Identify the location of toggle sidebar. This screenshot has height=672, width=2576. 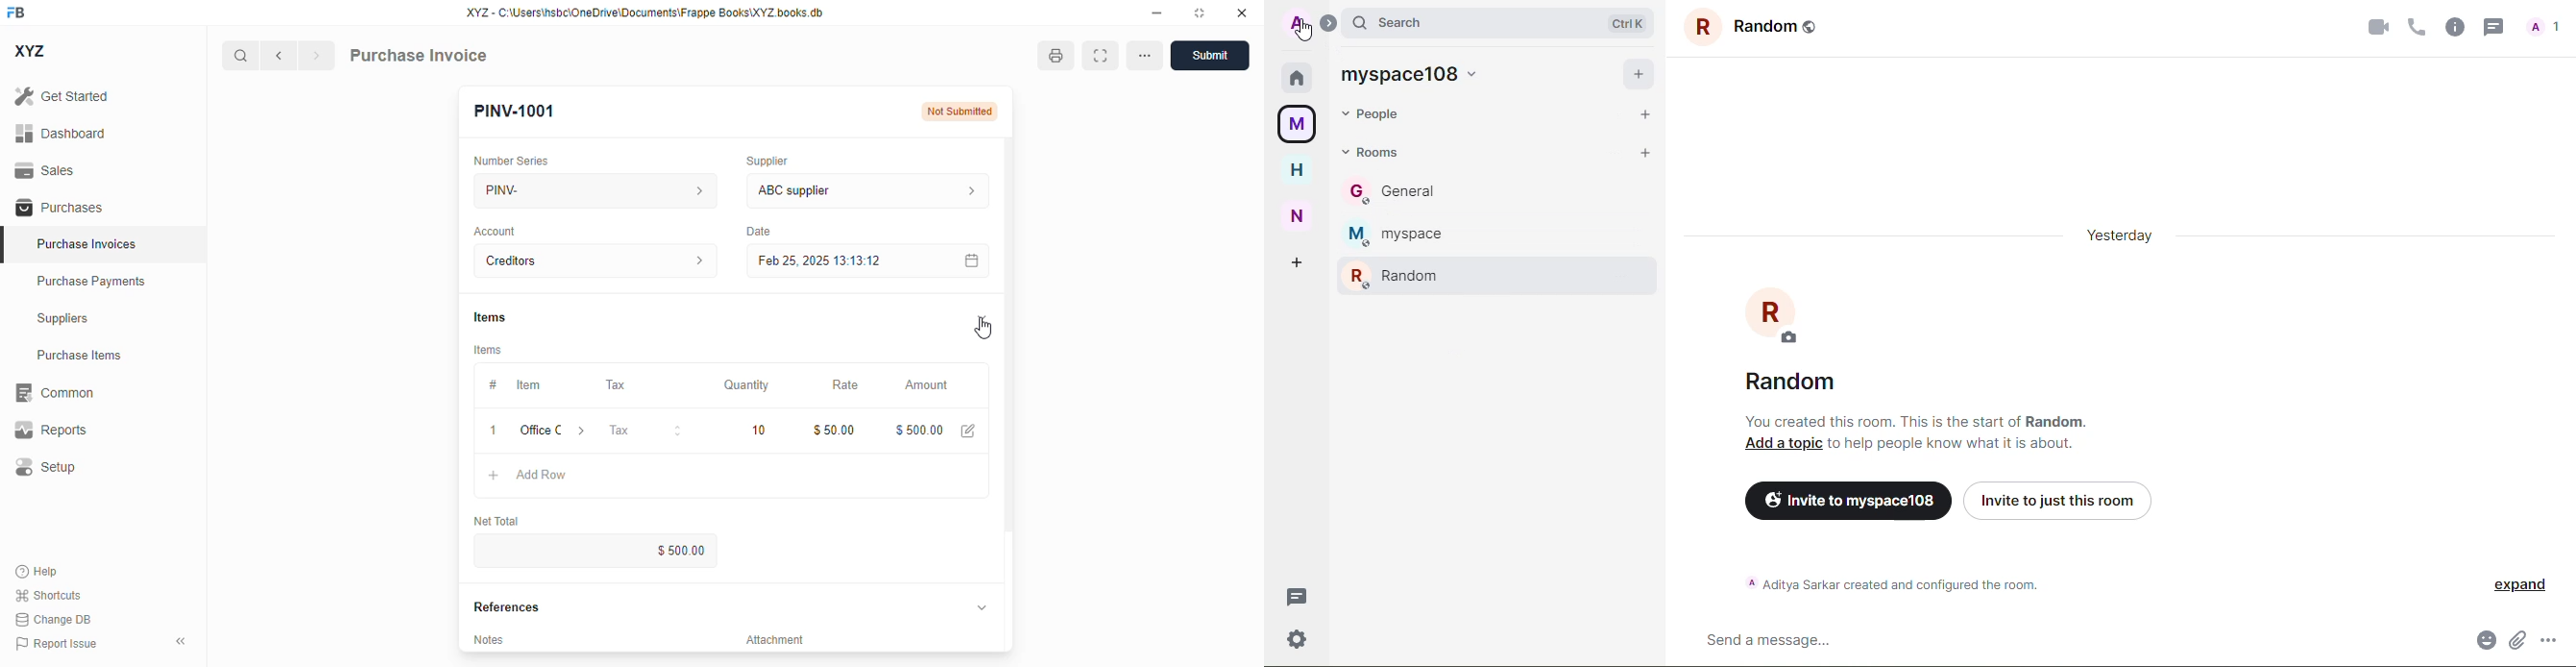
(183, 641).